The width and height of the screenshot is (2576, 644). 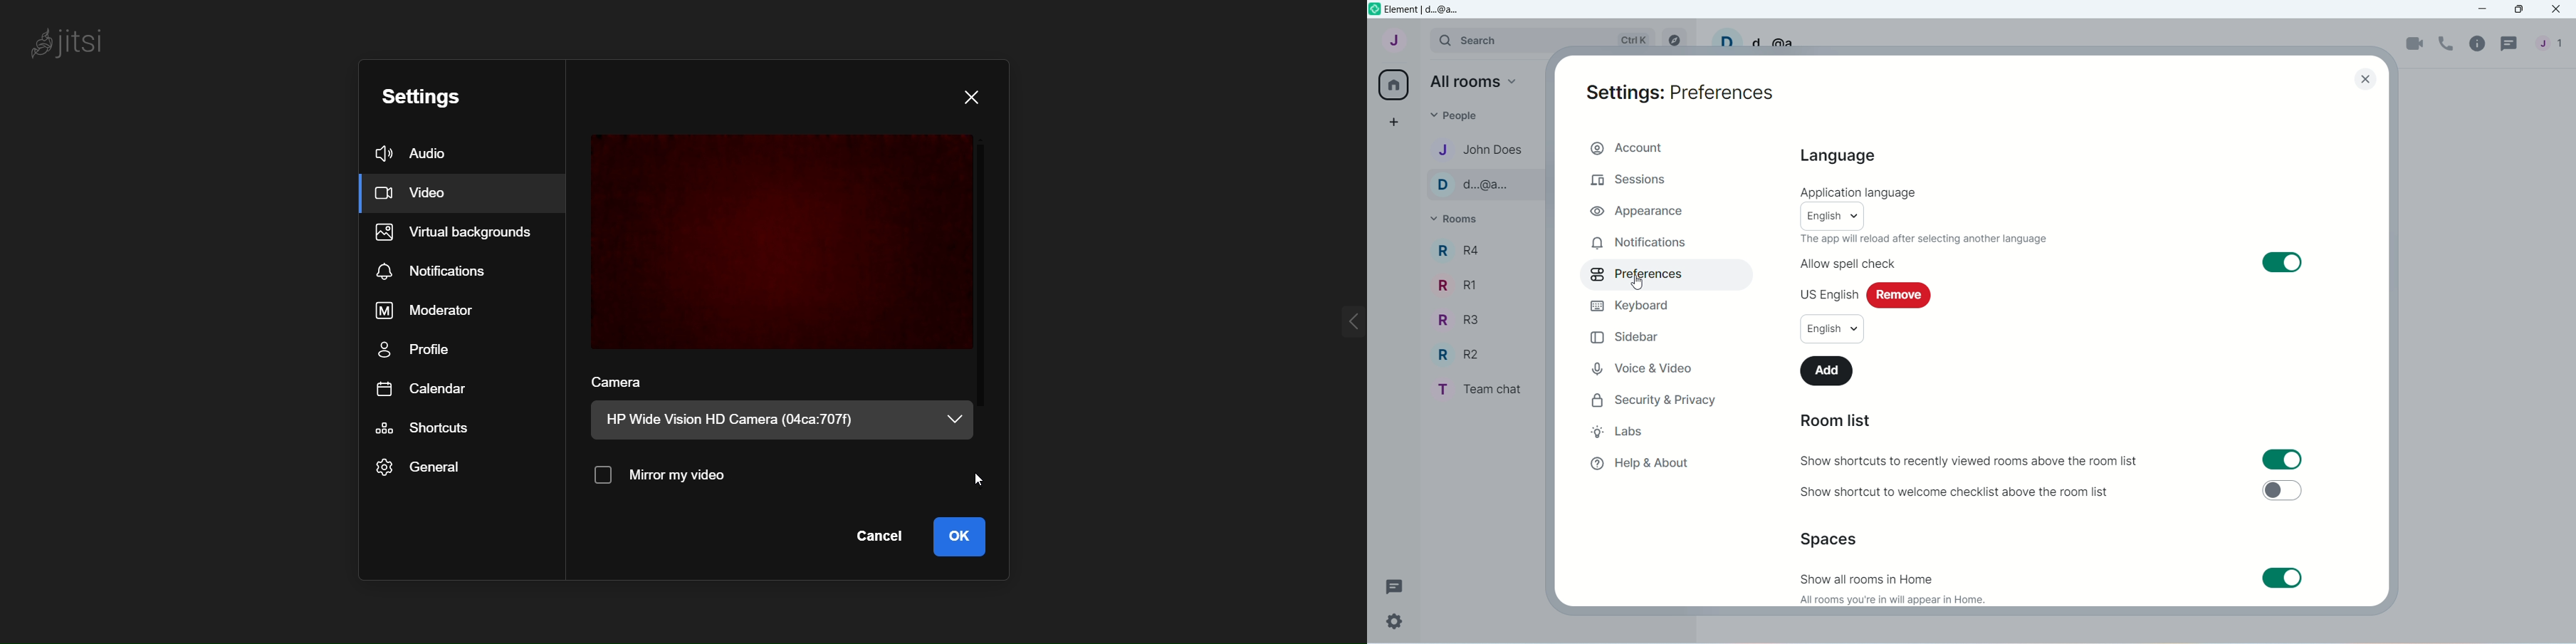 I want to click on Toggle switch on, so click(x=2290, y=459).